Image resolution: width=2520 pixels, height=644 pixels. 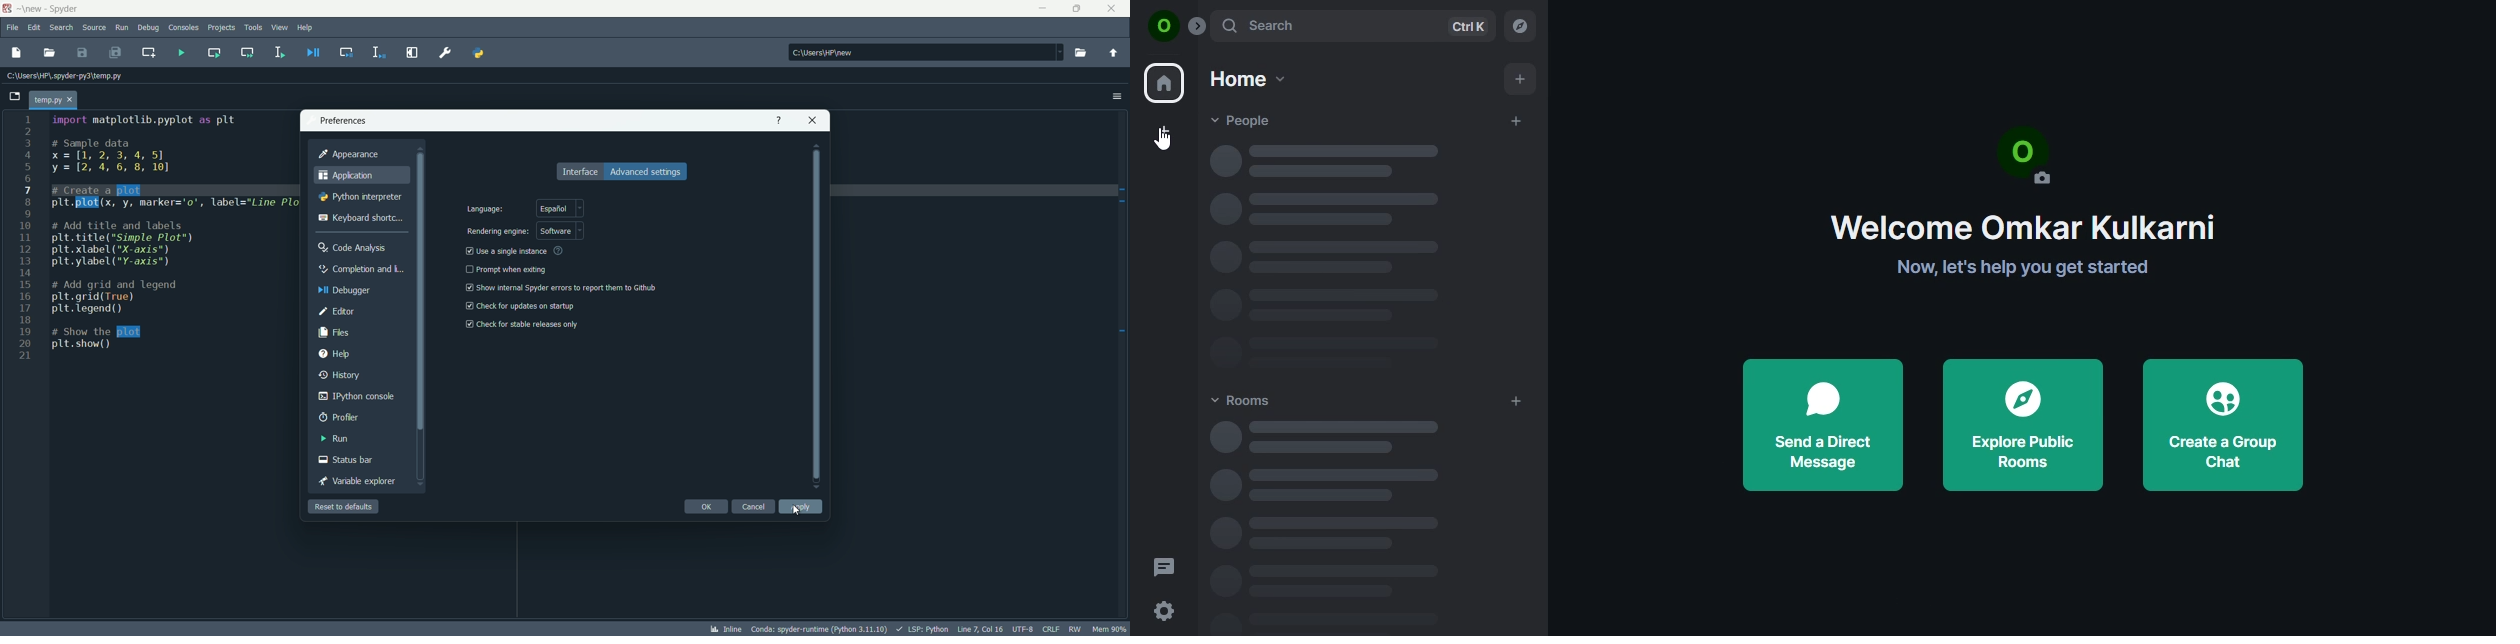 I want to click on consoles, so click(x=186, y=28).